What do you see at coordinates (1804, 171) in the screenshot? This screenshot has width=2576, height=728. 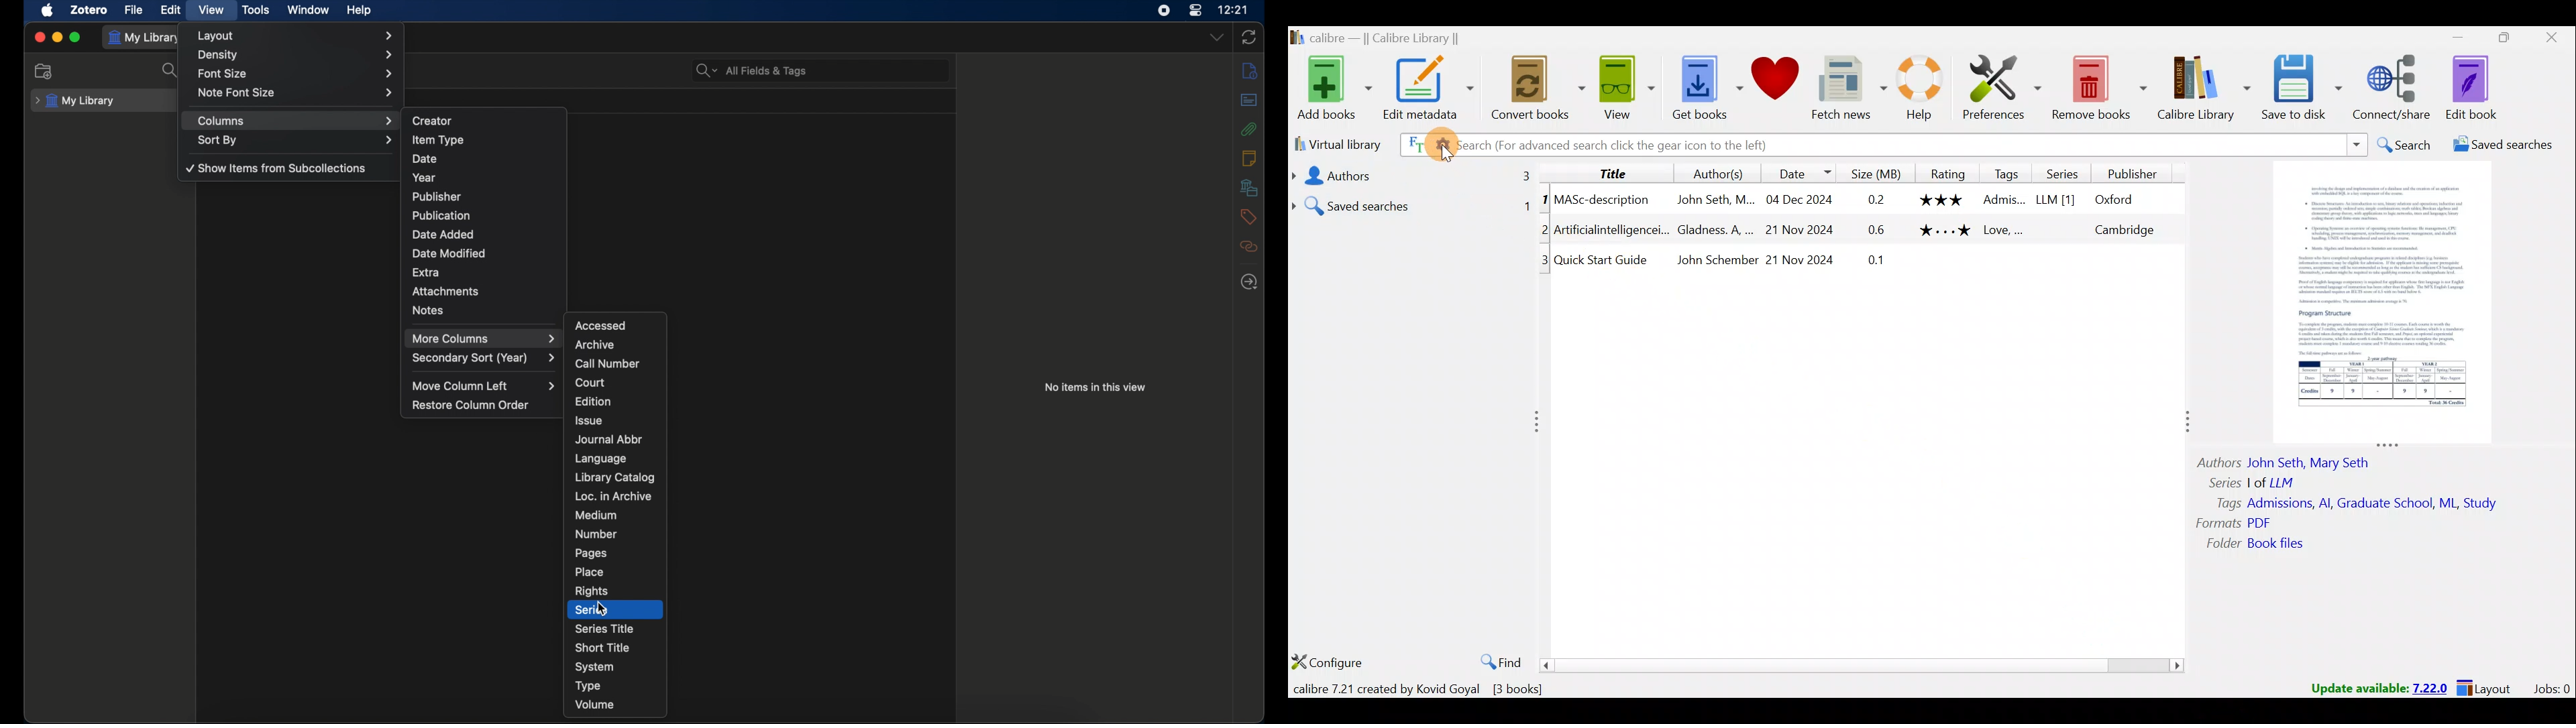 I see `Date` at bounding box center [1804, 171].